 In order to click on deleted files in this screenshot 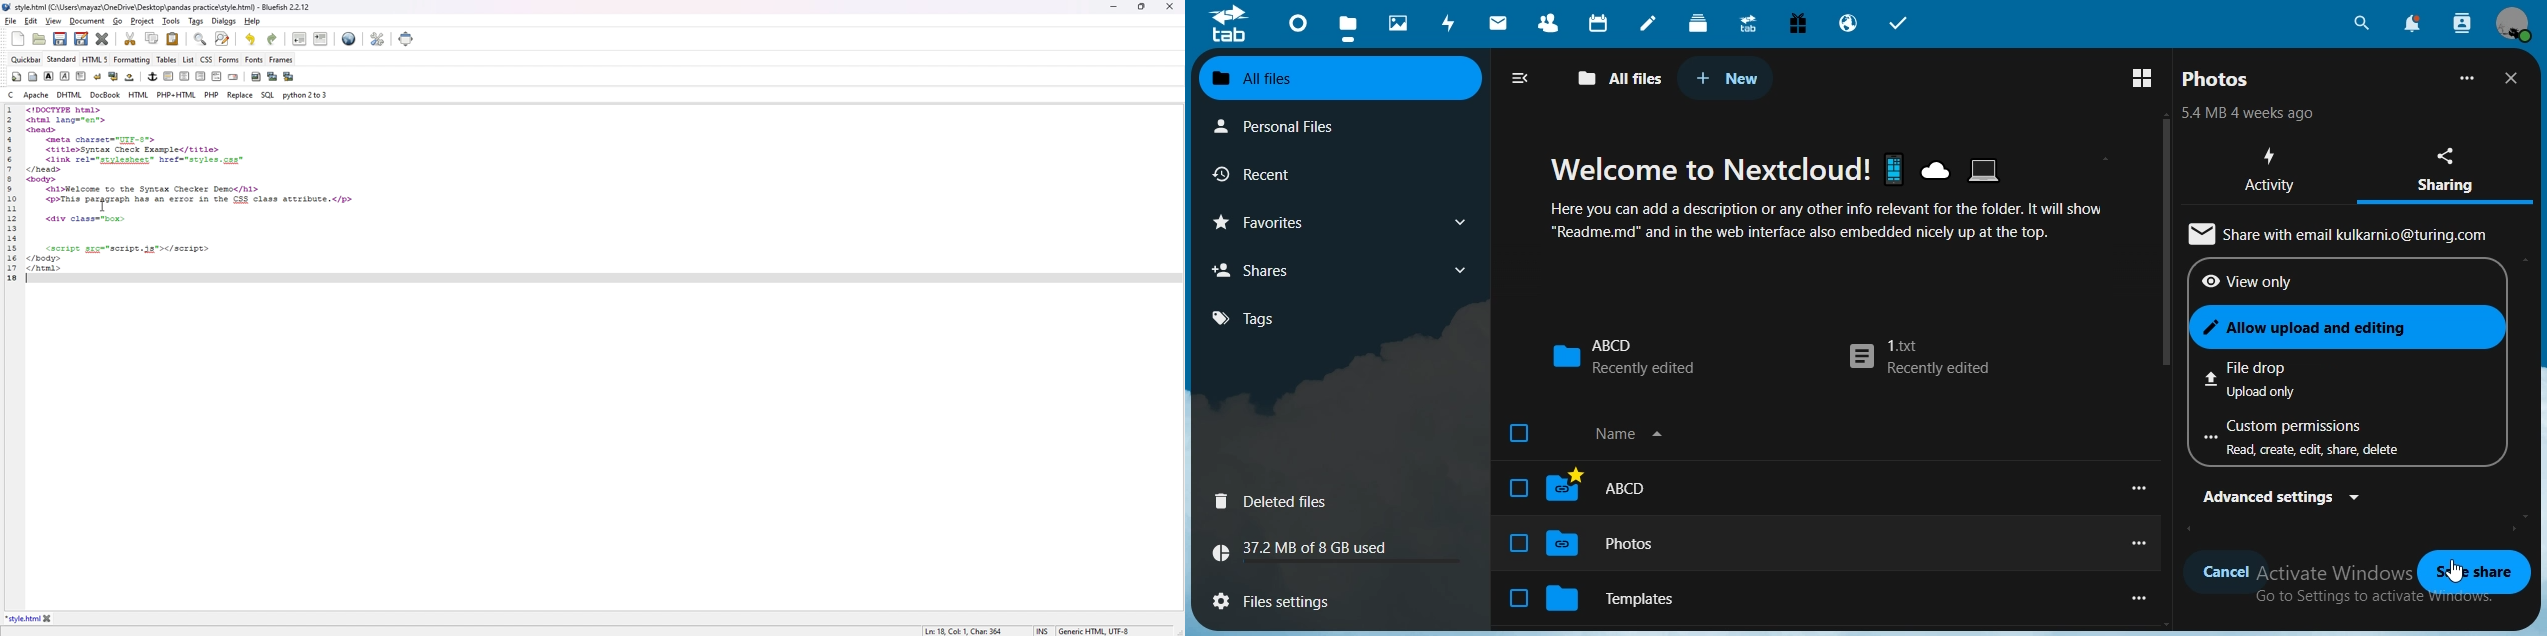, I will do `click(1276, 503)`.